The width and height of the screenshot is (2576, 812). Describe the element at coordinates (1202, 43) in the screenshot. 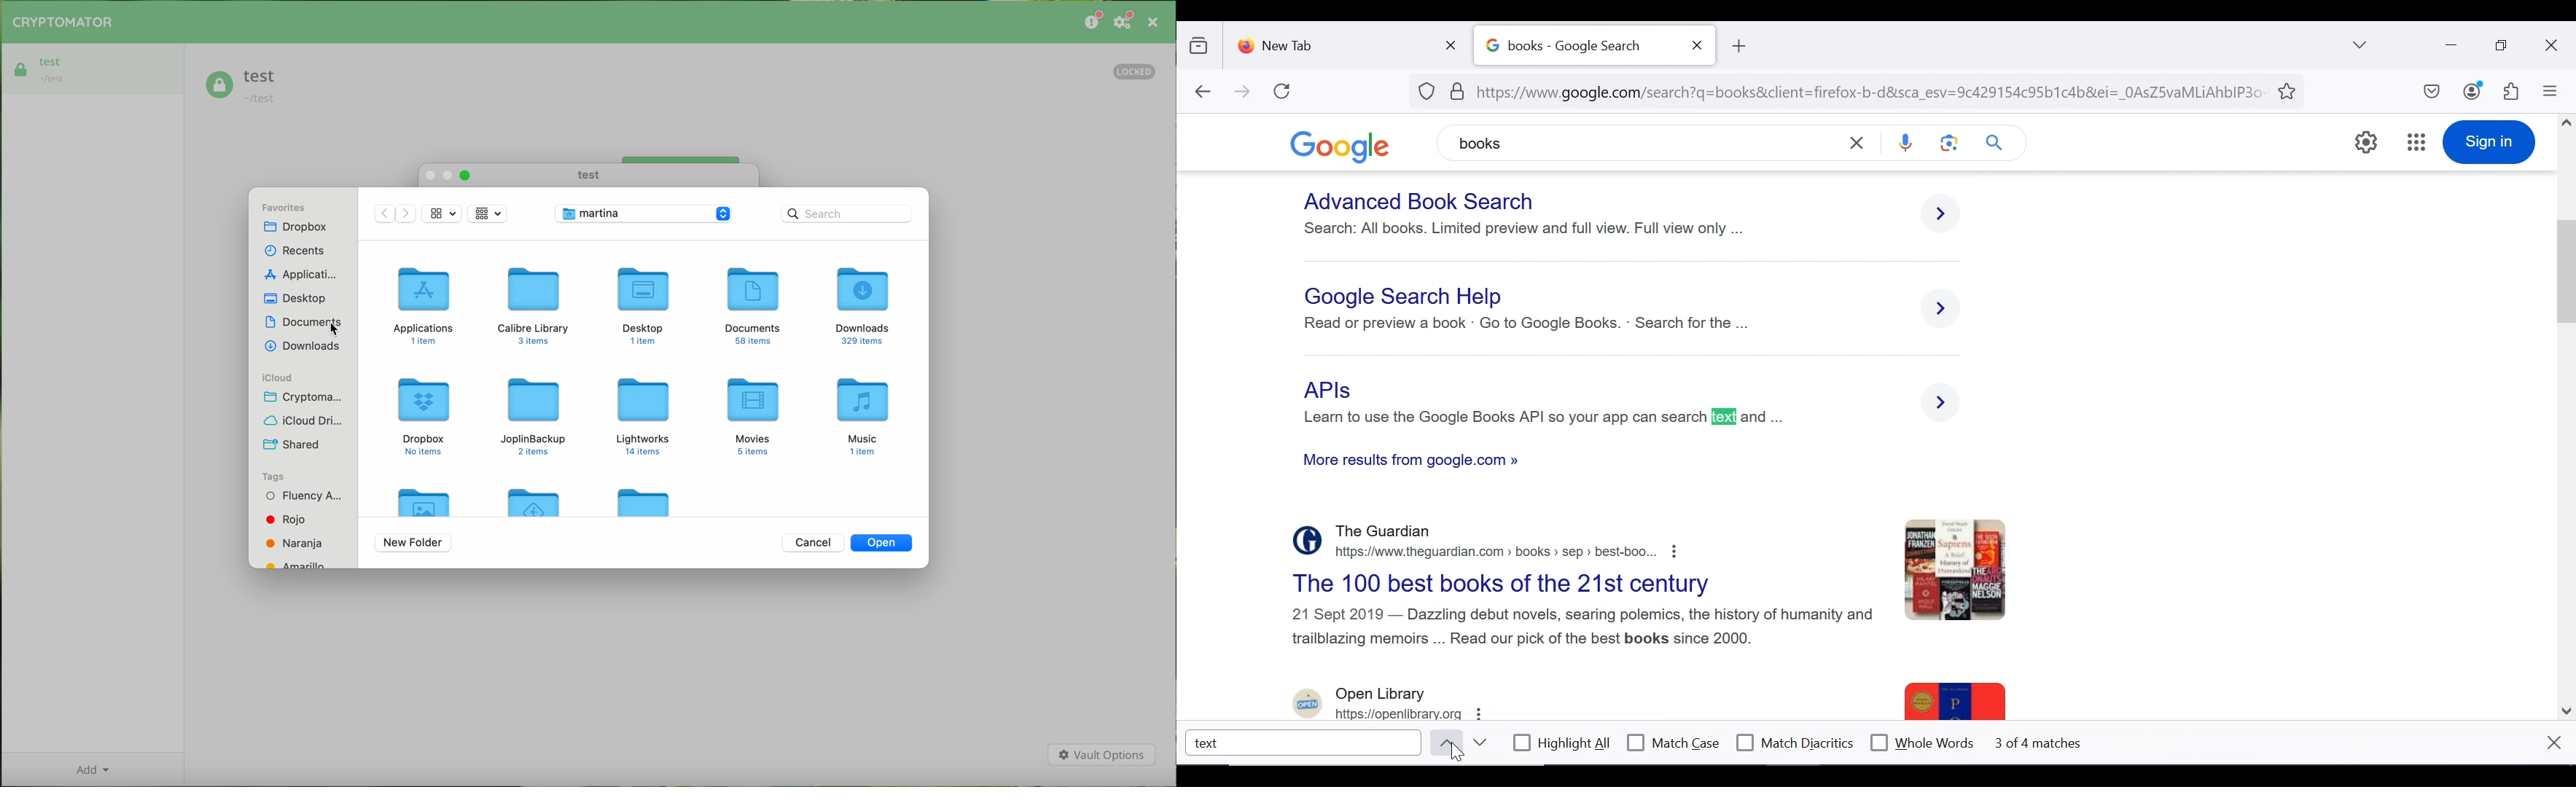

I see `show recent browsing across devices` at that location.